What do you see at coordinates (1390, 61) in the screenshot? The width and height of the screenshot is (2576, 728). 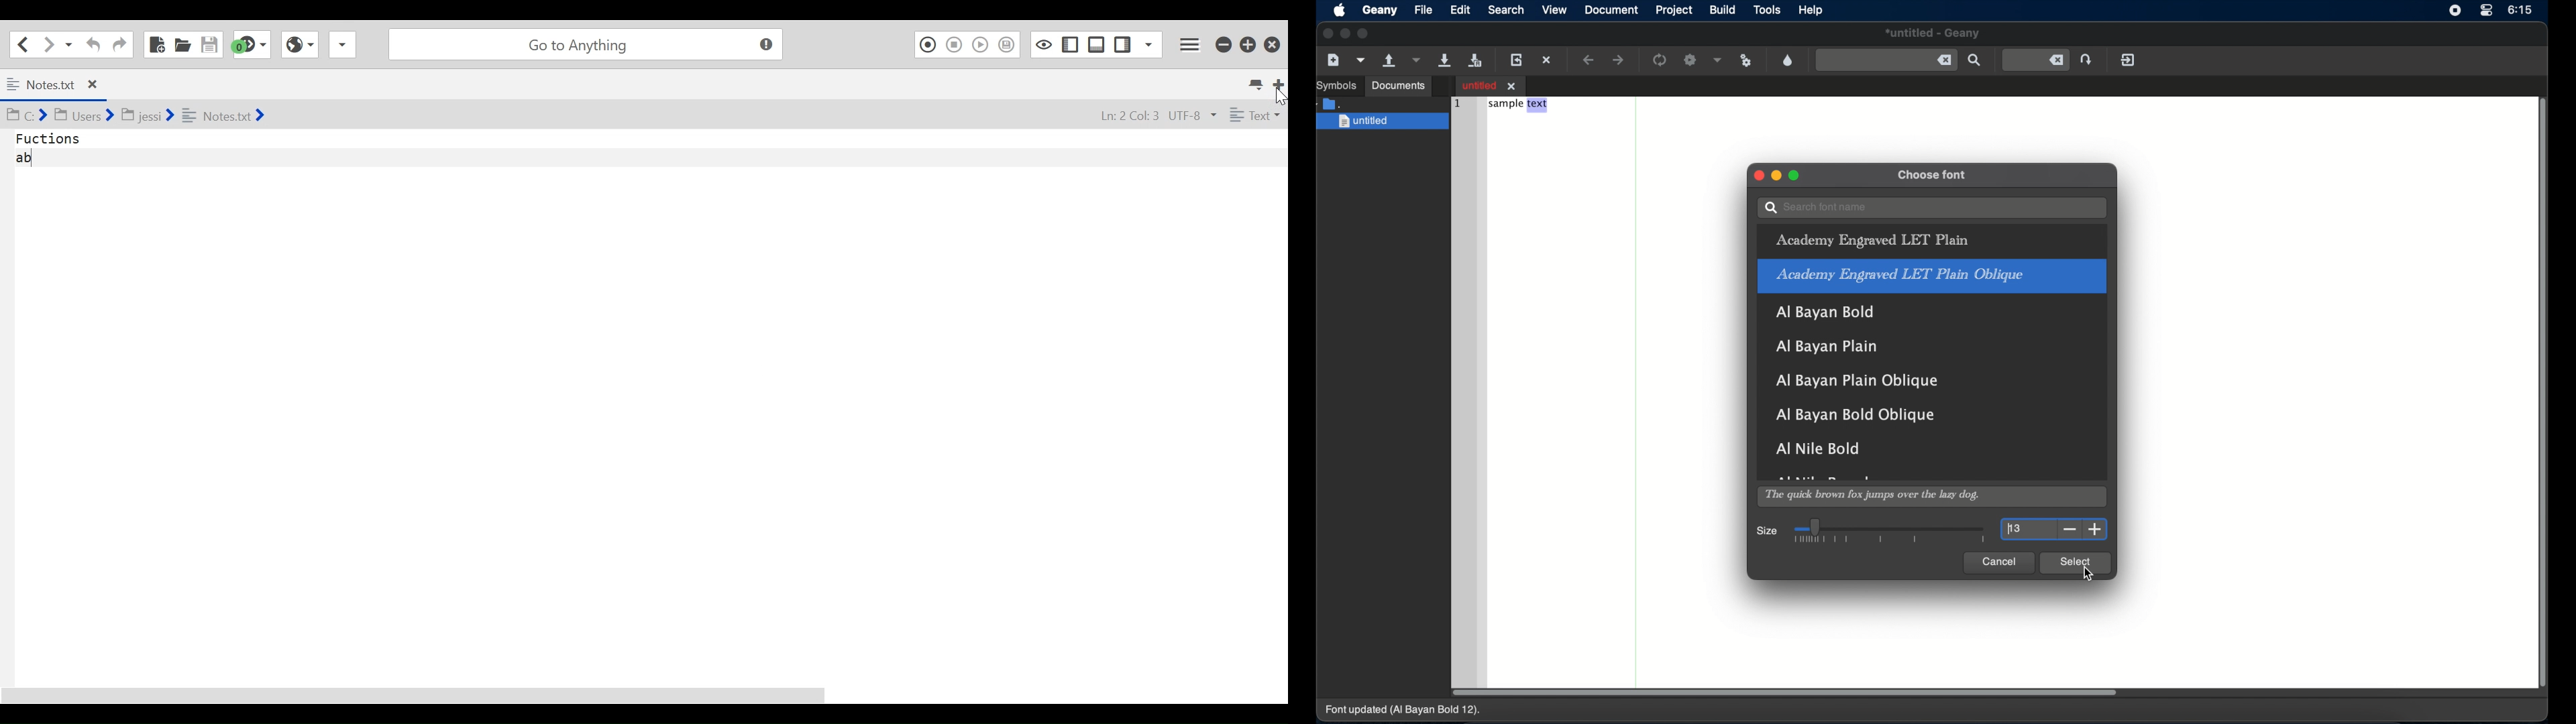 I see `open an existing file` at bounding box center [1390, 61].